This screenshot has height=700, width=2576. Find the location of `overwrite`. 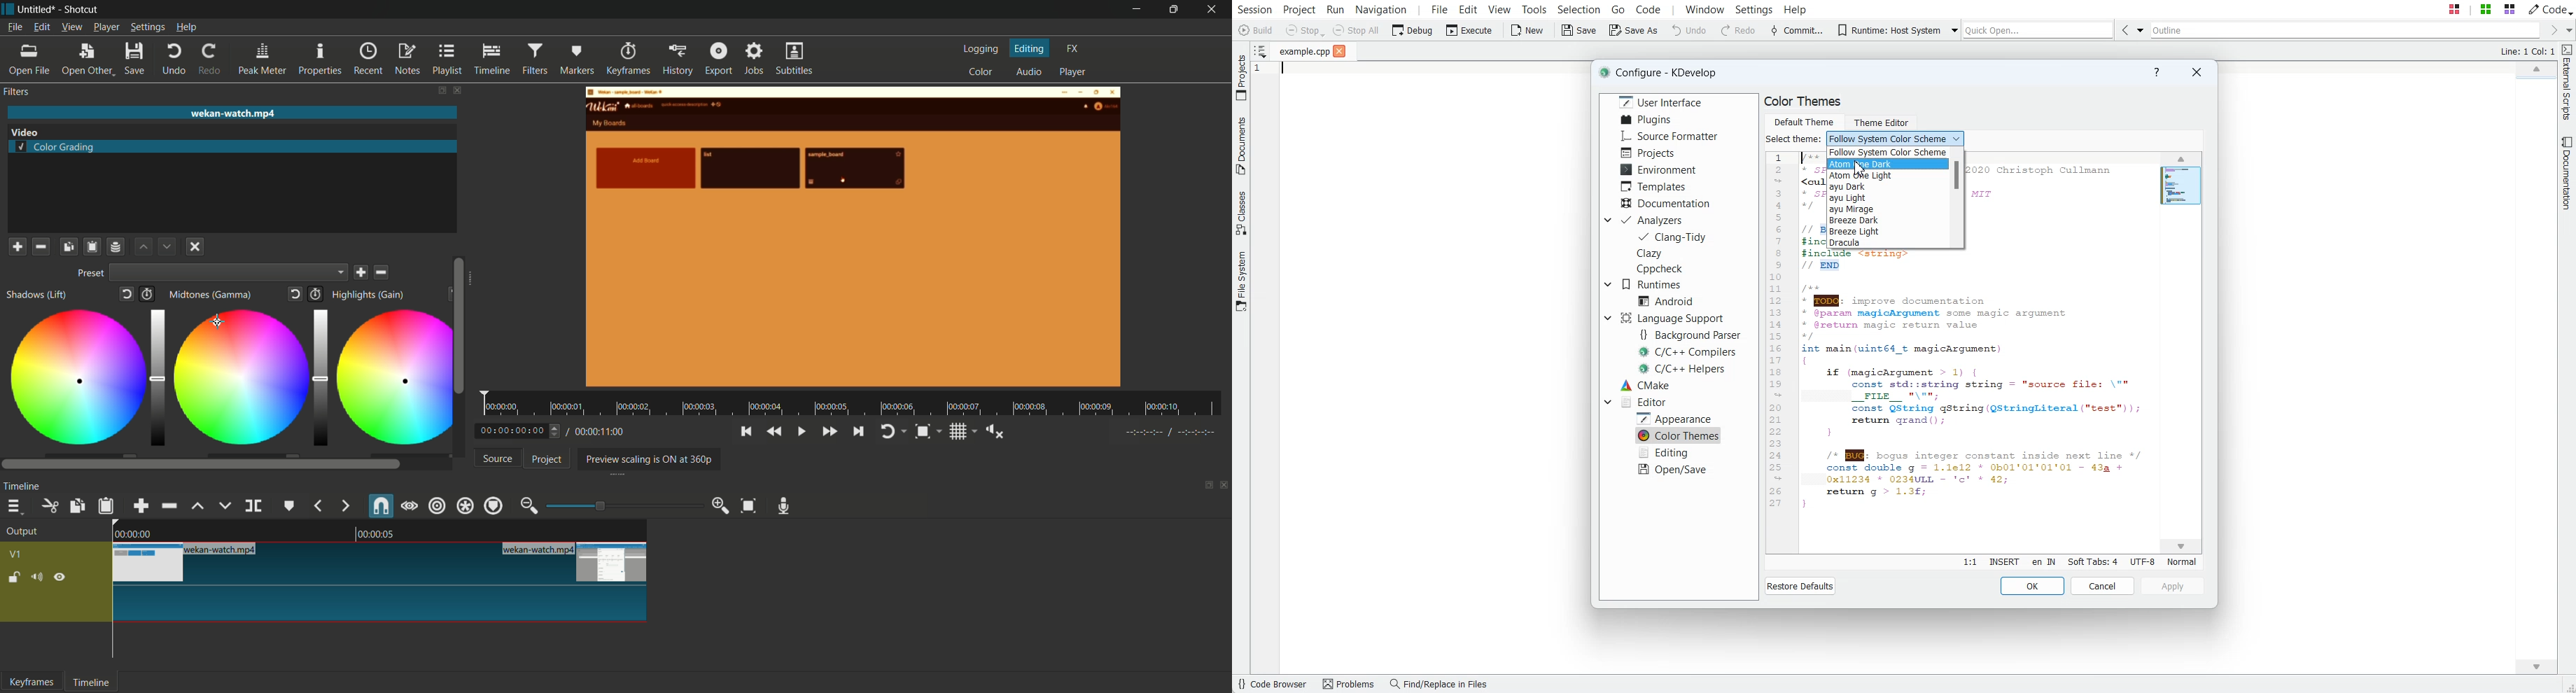

overwrite is located at coordinates (225, 505).